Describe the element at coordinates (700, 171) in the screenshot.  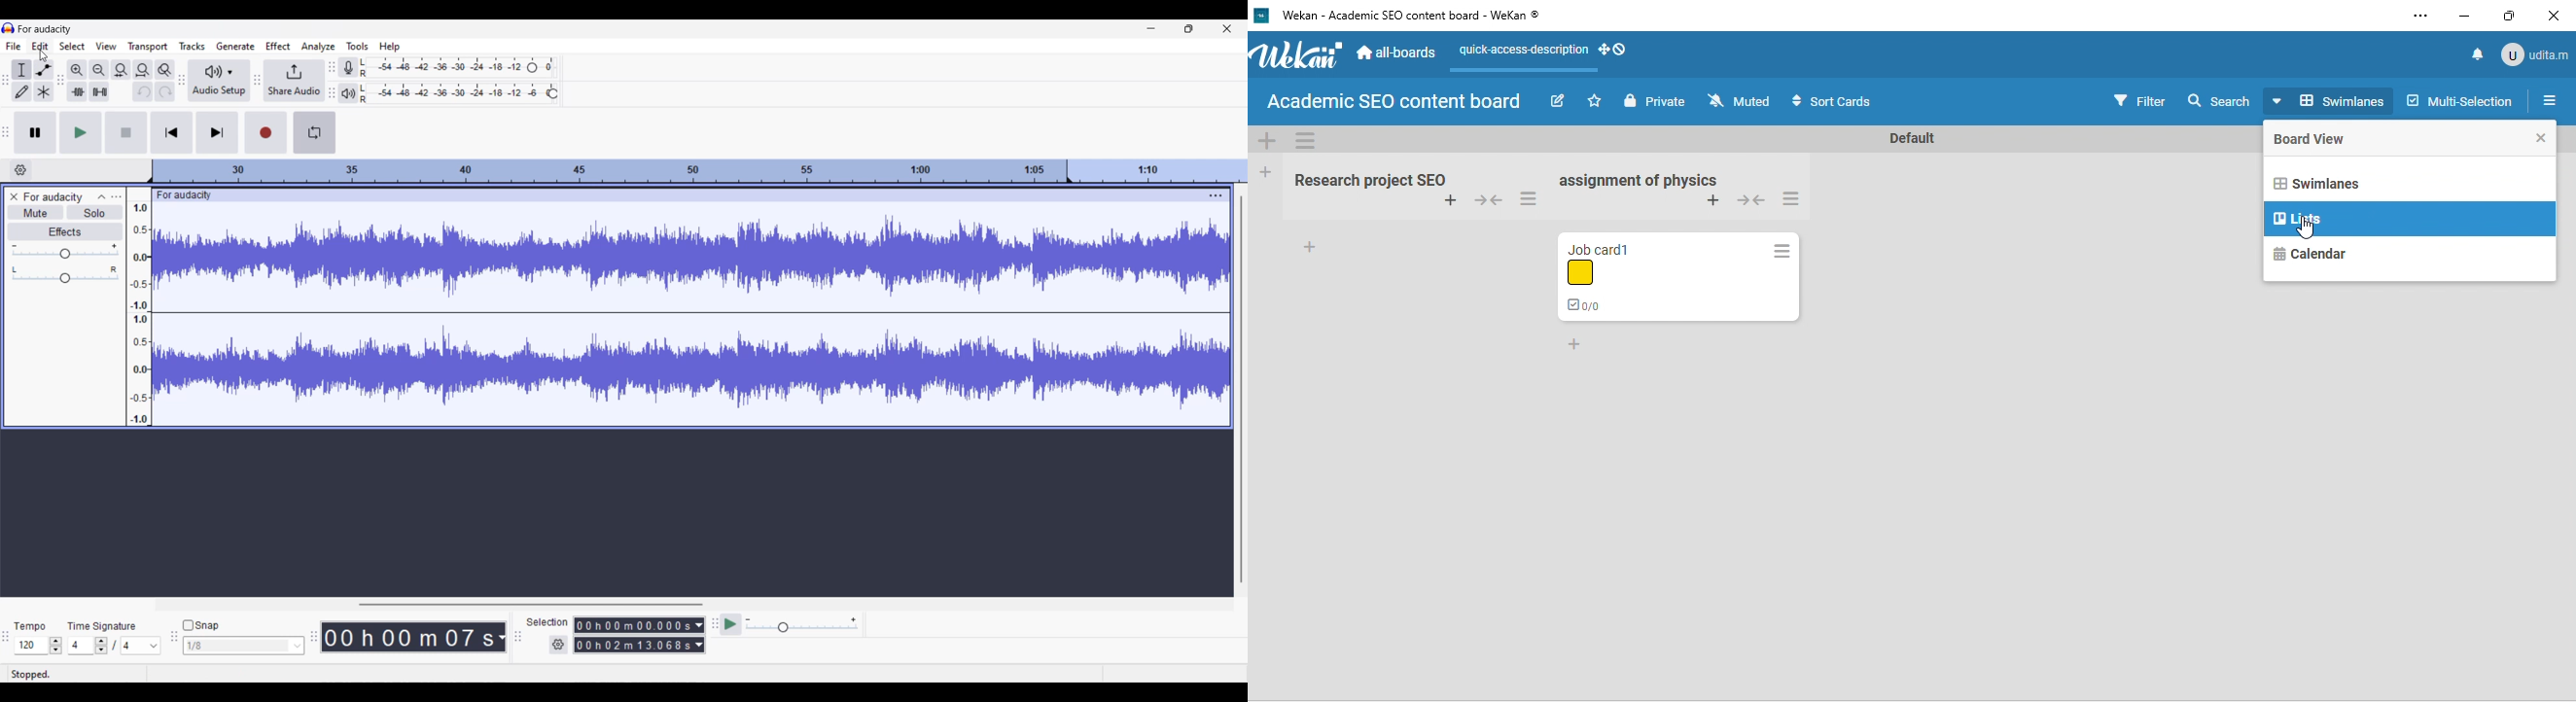
I see `Scale to measure track length` at that location.